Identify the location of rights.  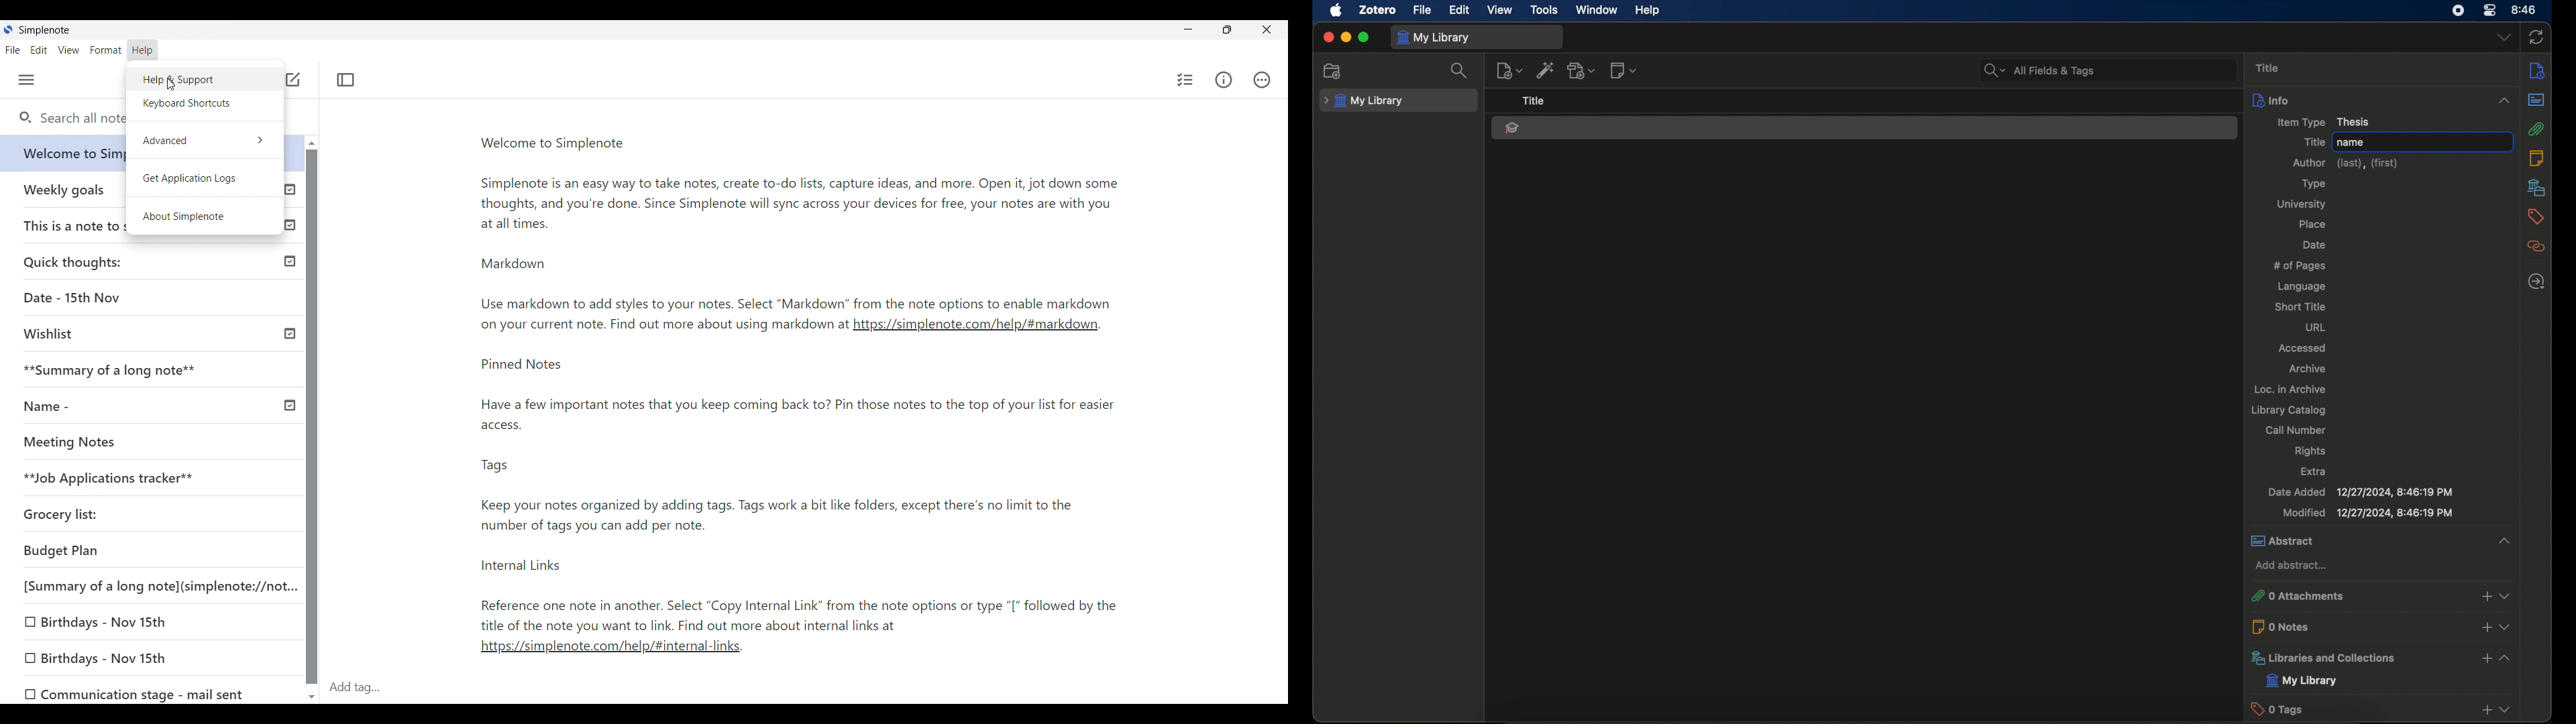
(2310, 451).